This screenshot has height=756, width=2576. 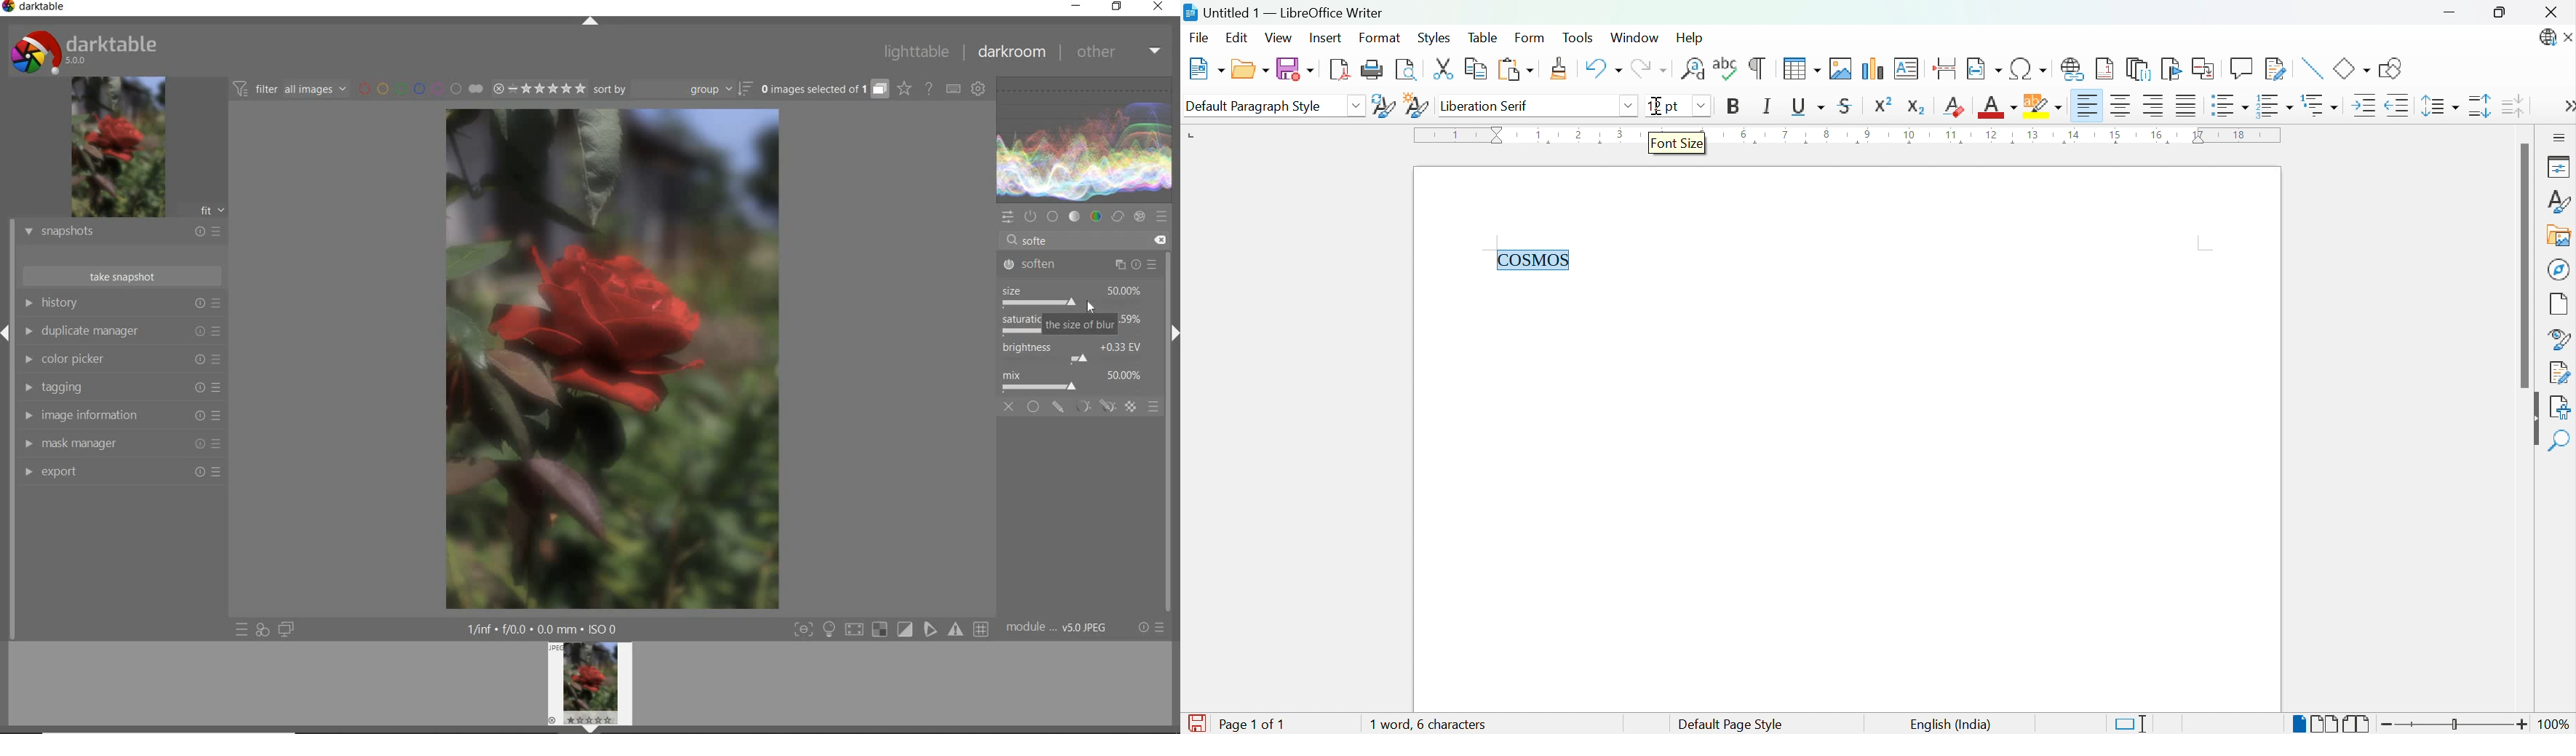 I want to click on snapshots, so click(x=122, y=233).